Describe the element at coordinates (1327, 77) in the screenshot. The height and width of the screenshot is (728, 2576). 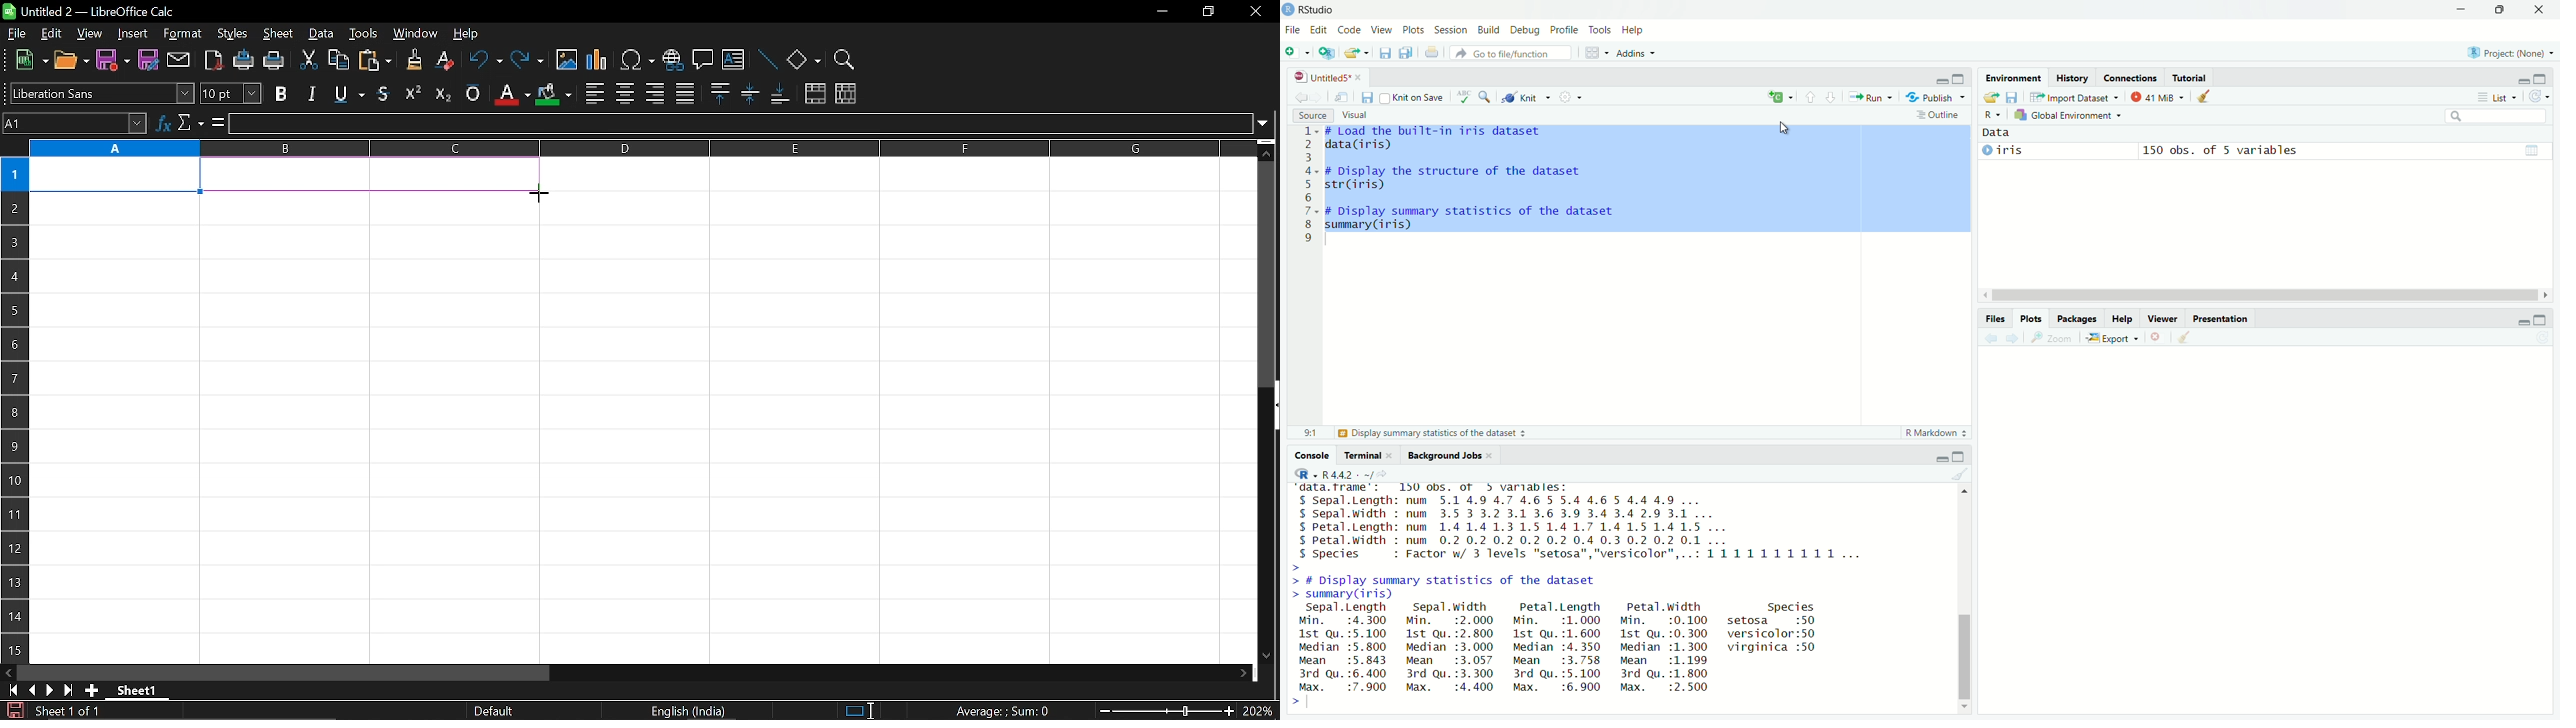
I see `Untitled5*` at that location.